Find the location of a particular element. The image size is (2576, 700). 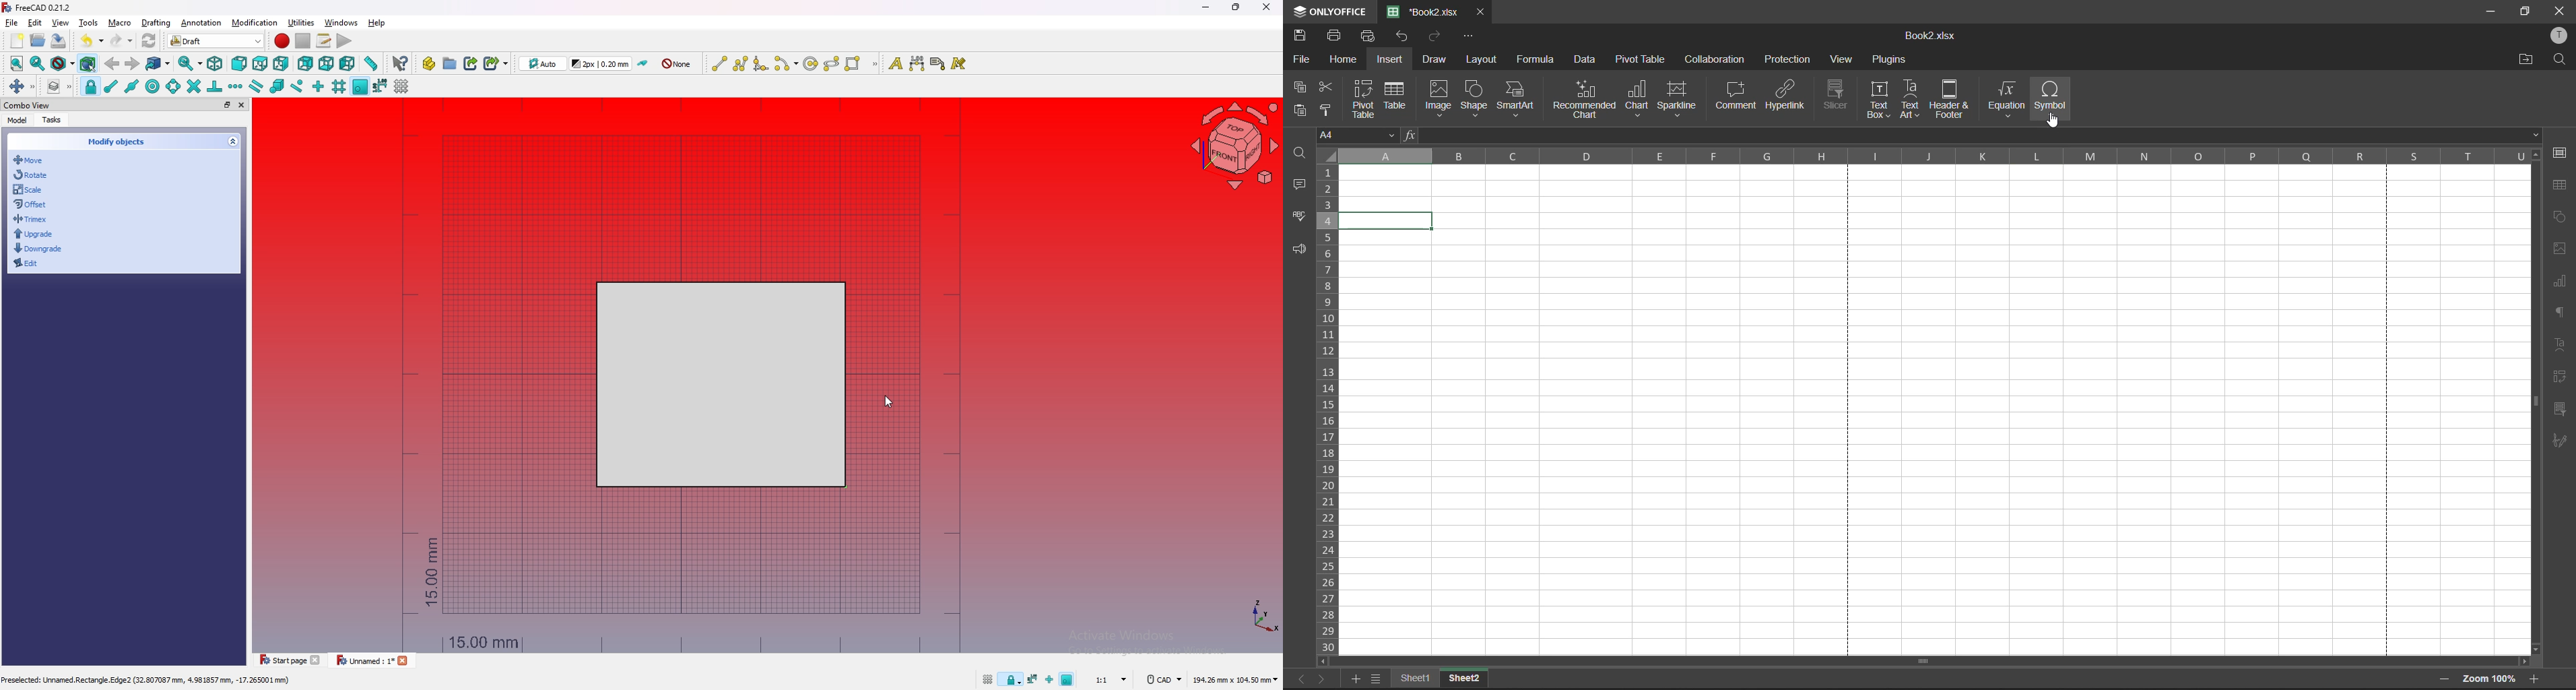

macro is located at coordinates (120, 23).